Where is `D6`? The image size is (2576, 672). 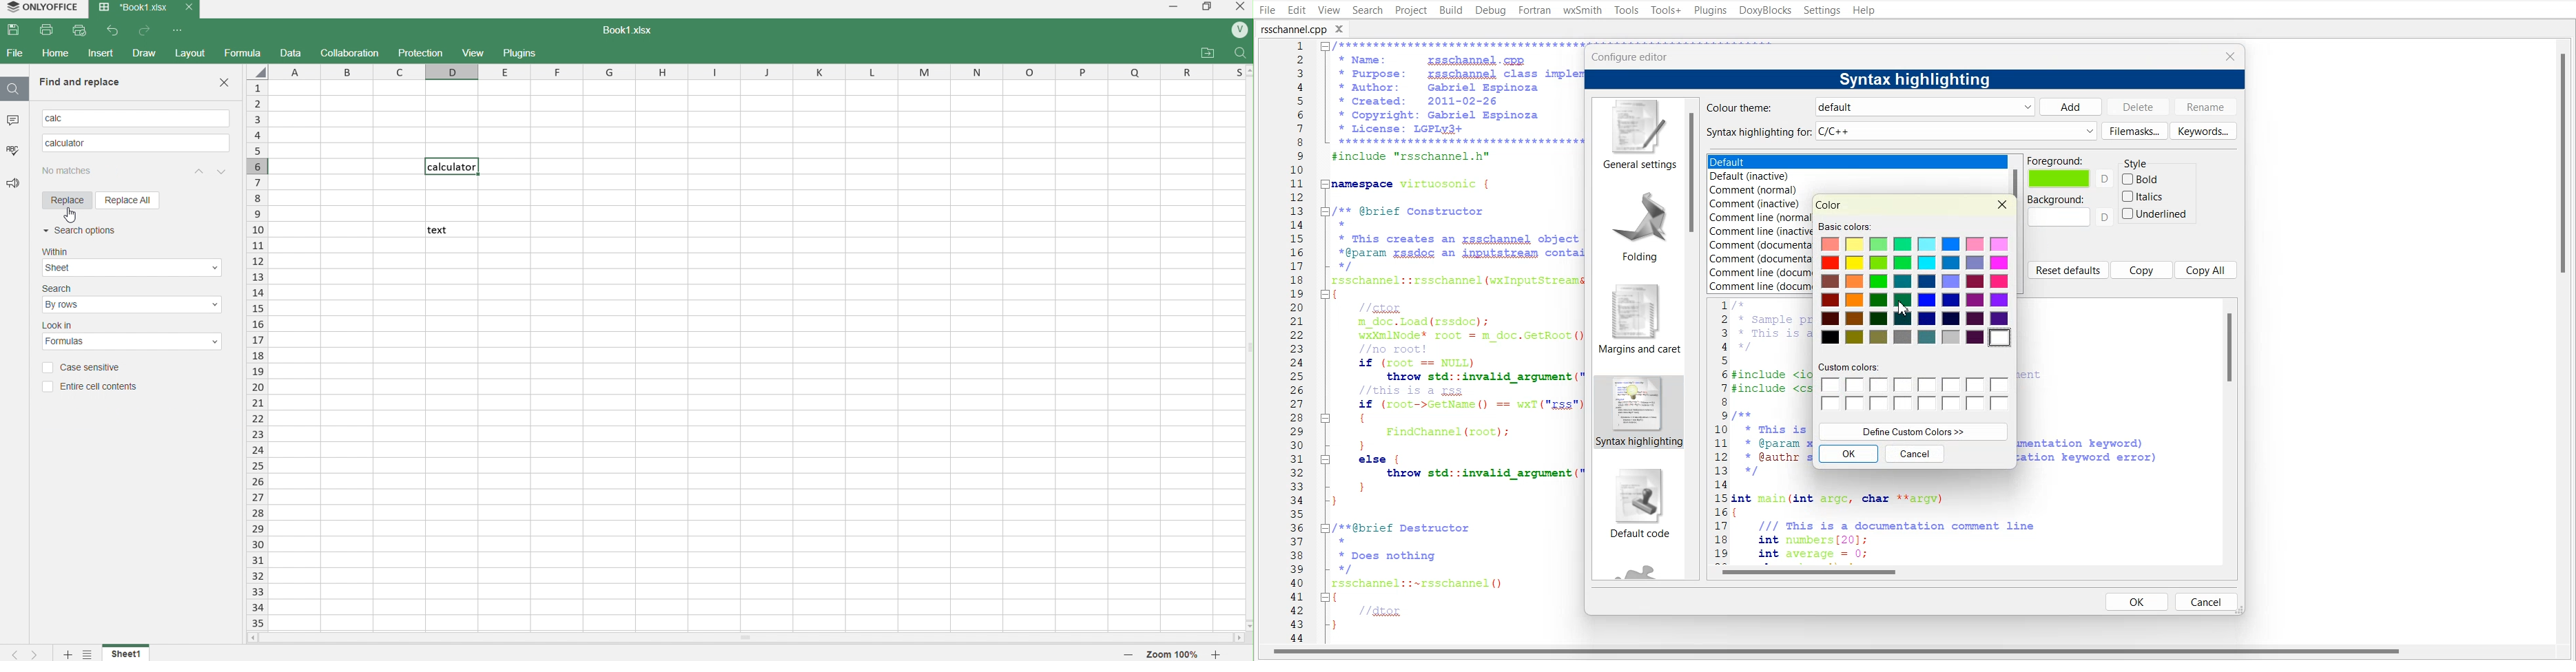 D6 is located at coordinates (112, 439).